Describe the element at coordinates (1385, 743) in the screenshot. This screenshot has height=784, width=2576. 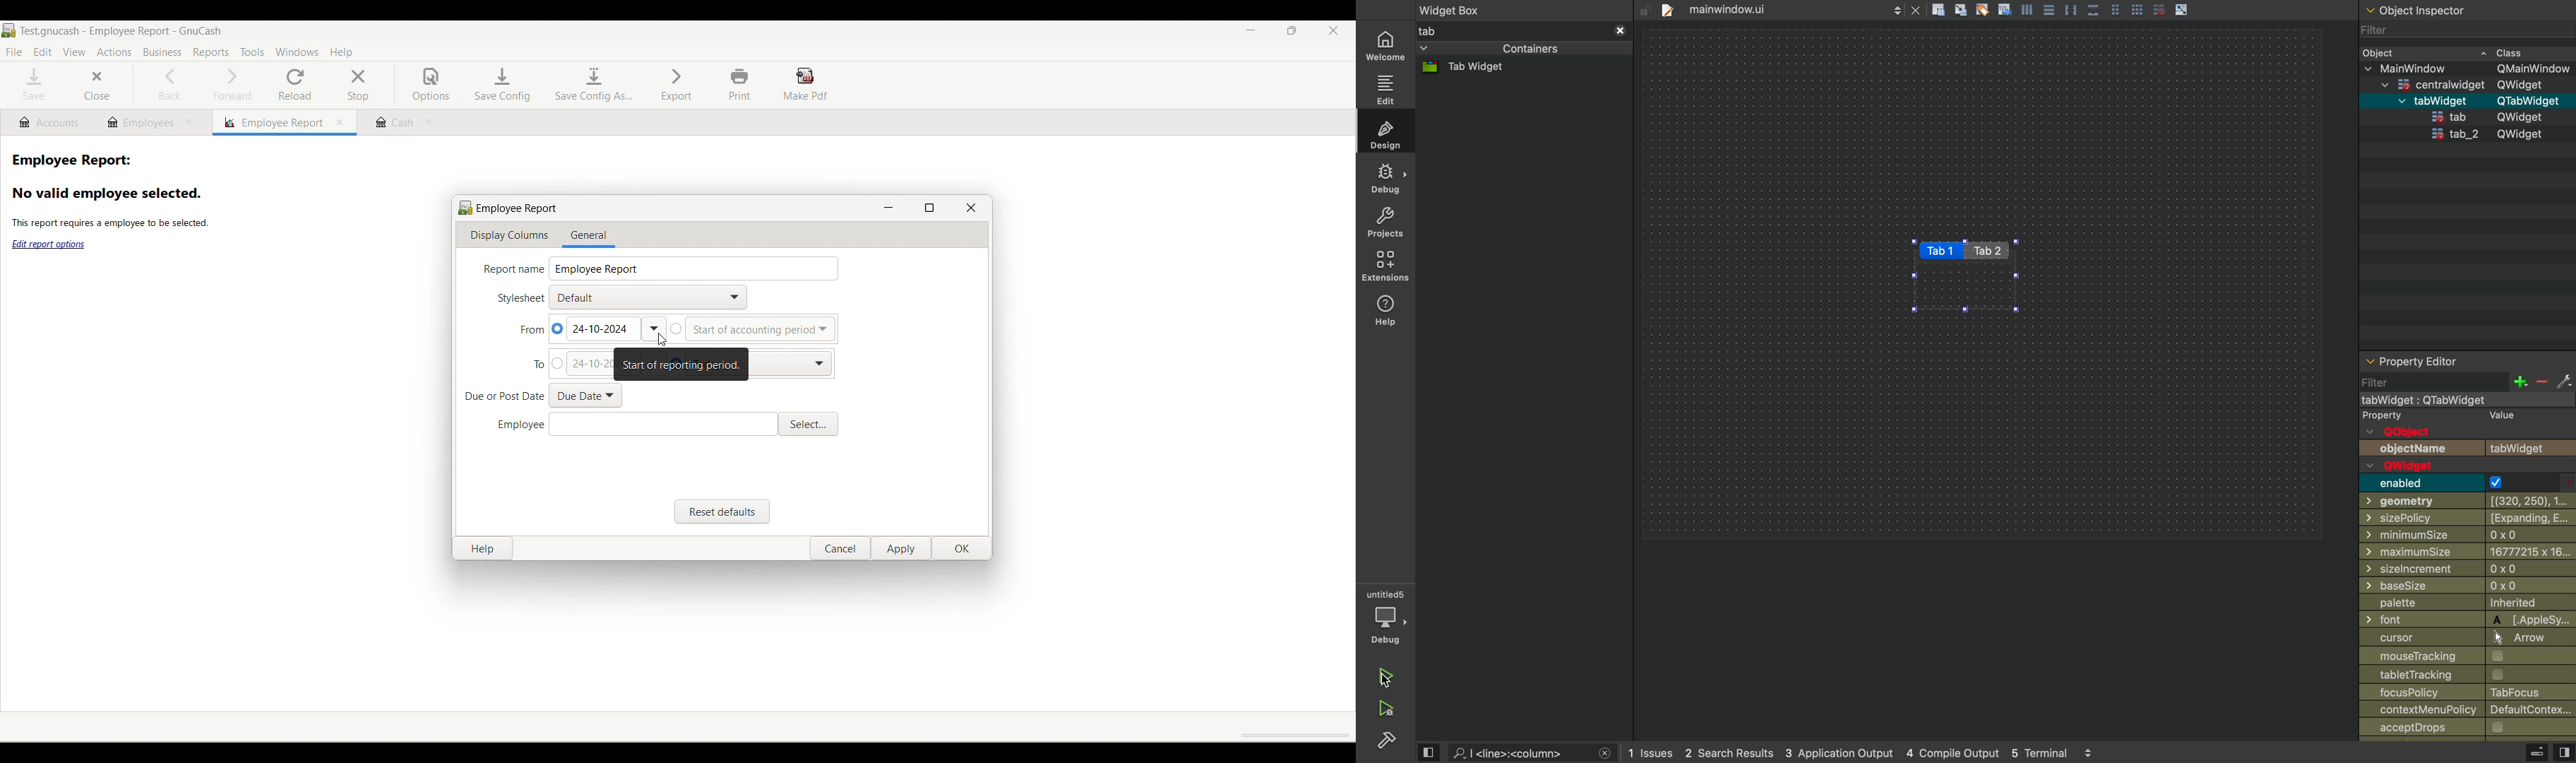
I see `build` at that location.